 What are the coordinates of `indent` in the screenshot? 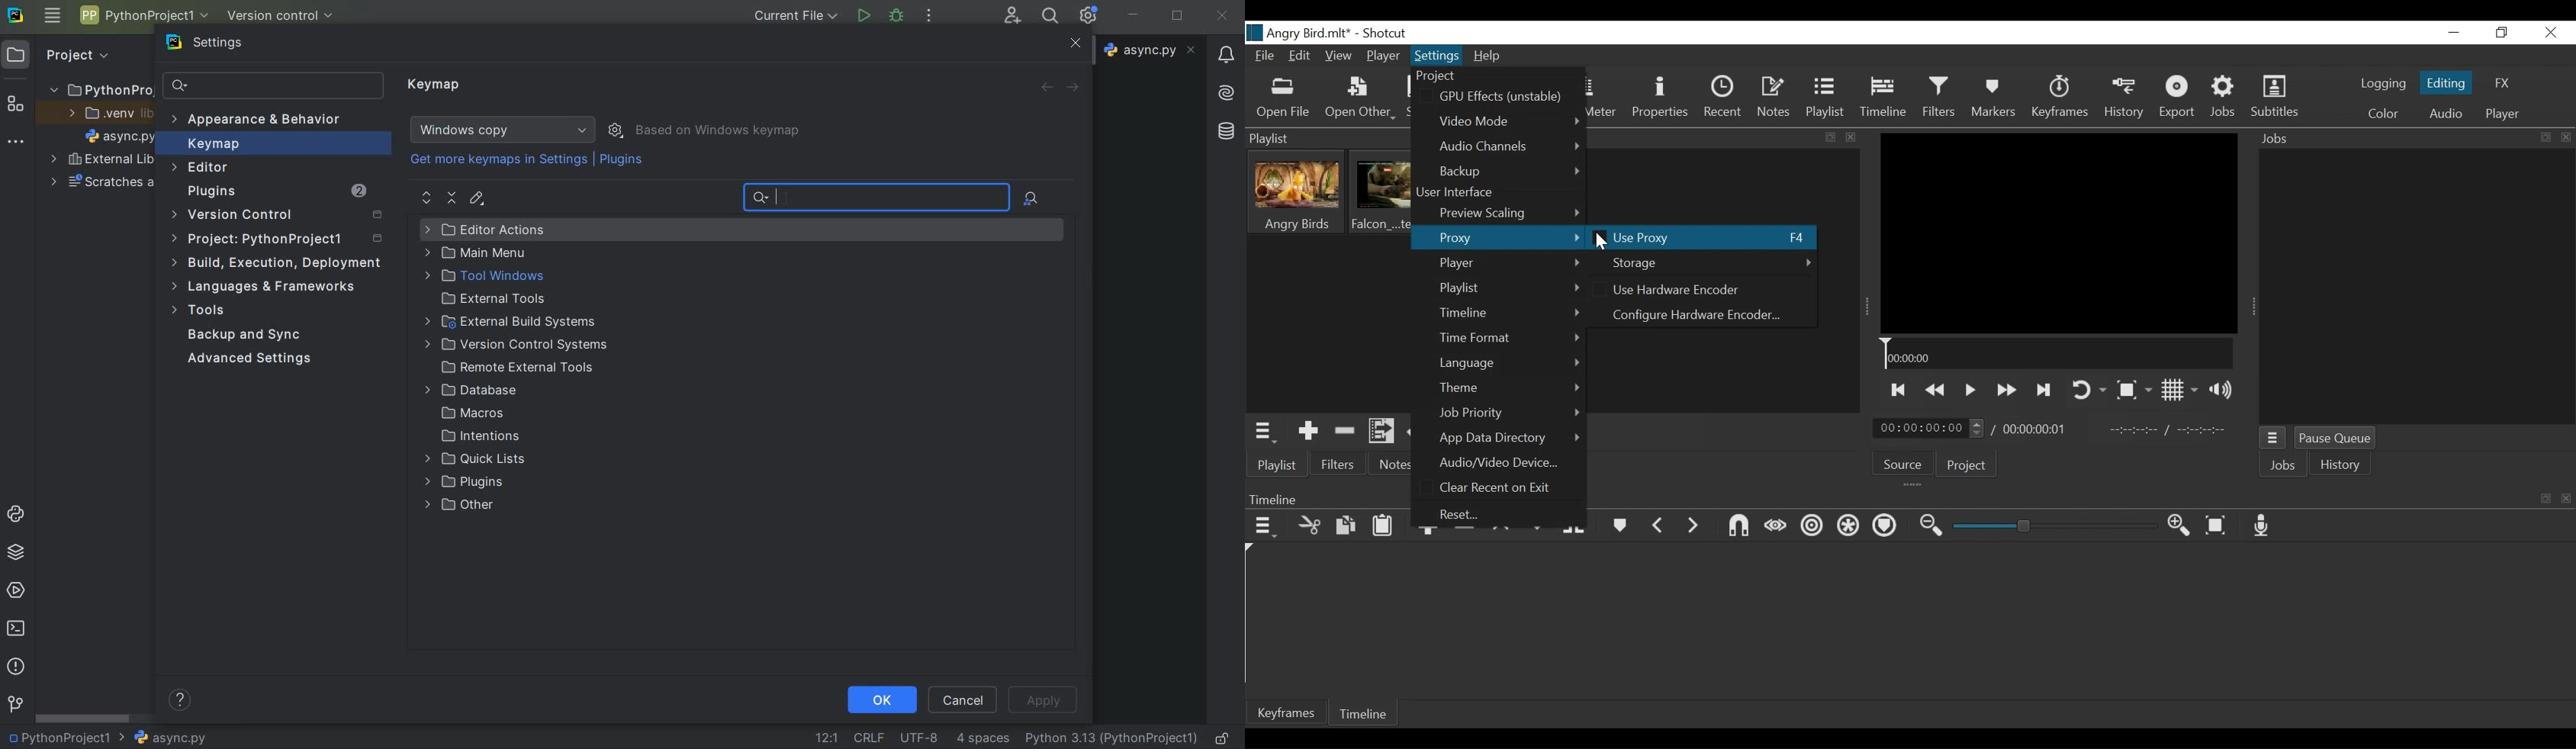 It's located at (982, 738).